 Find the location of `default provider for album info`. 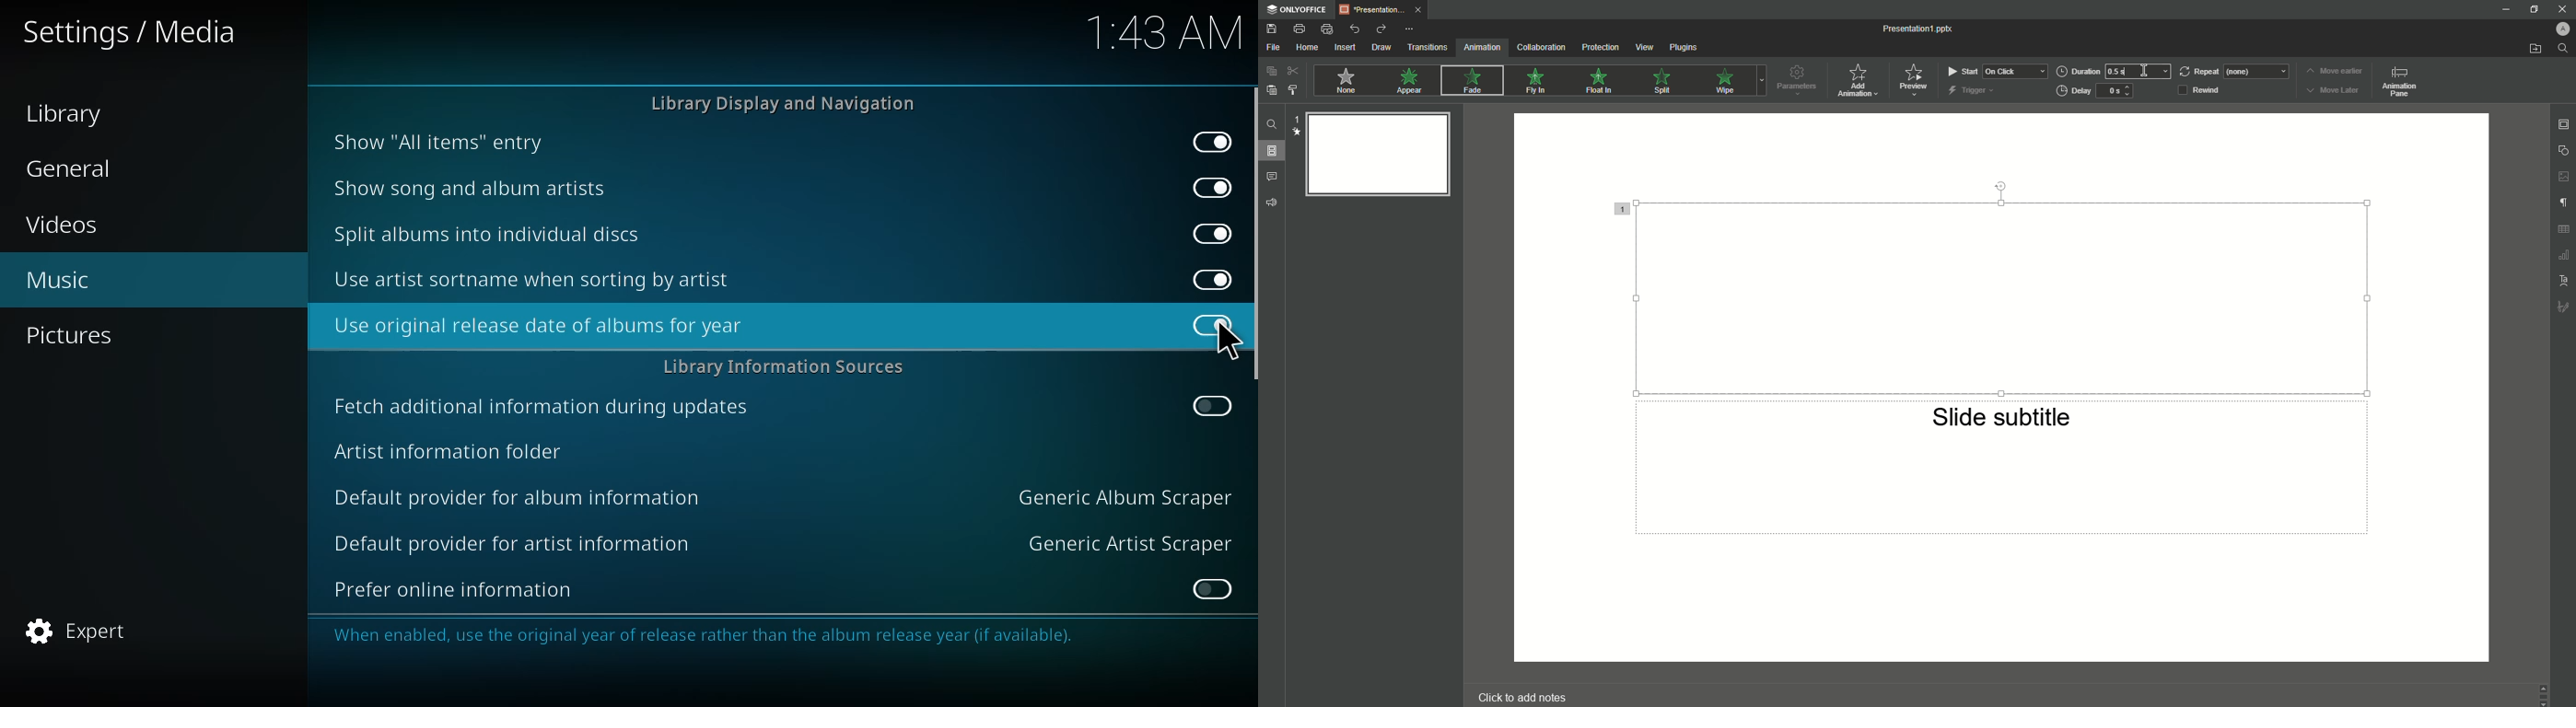

default provider for album info is located at coordinates (521, 495).